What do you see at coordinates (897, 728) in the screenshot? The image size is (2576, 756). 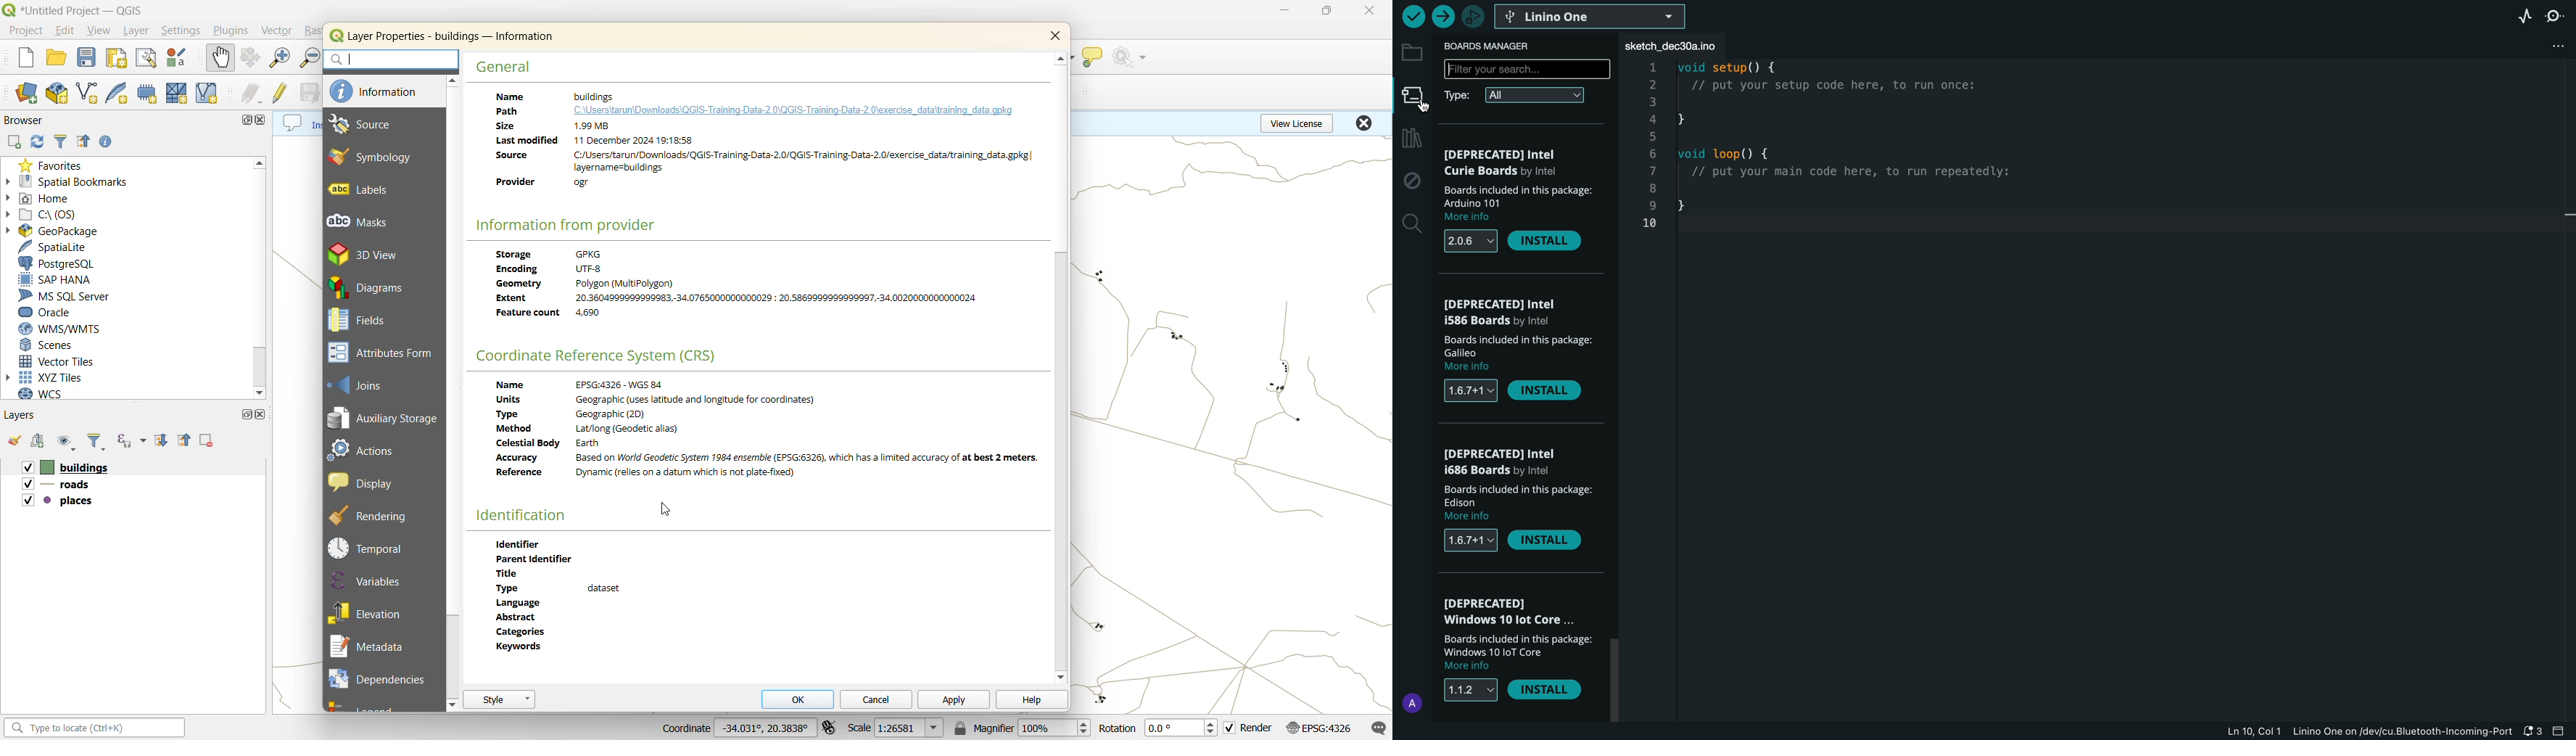 I see `scale` at bounding box center [897, 728].